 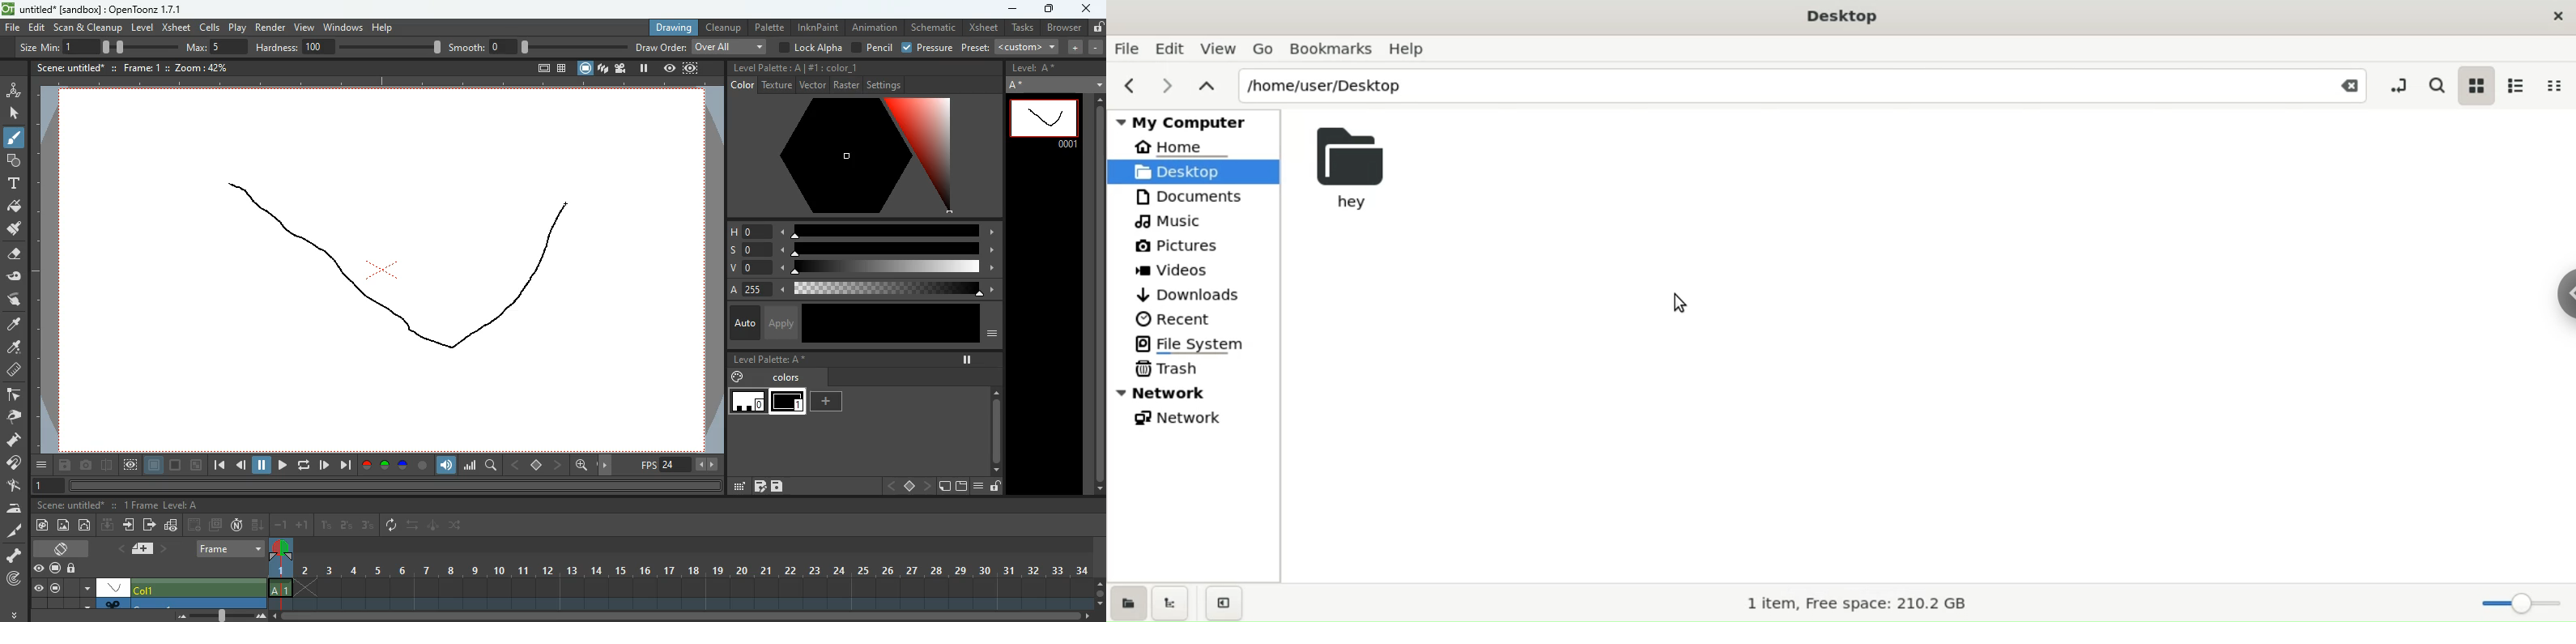 What do you see at coordinates (88, 28) in the screenshot?
I see `scan & cleanup` at bounding box center [88, 28].